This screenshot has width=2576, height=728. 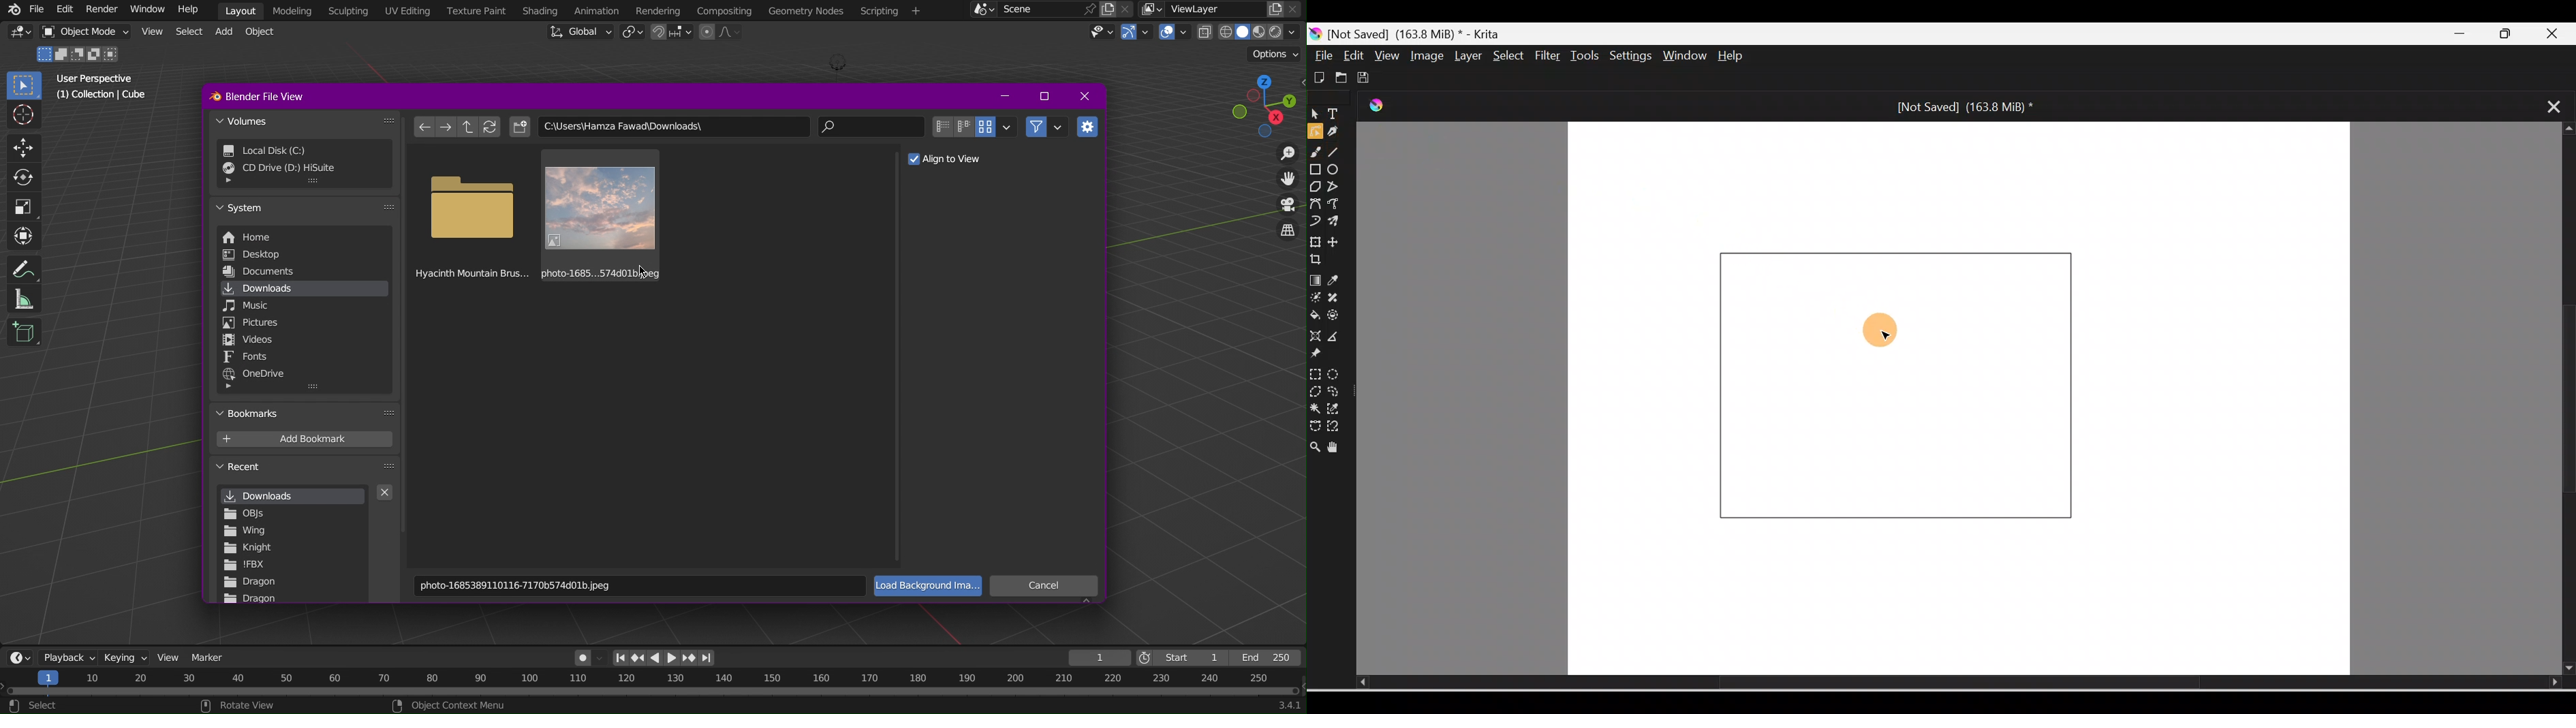 I want to click on Ellipse, so click(x=1337, y=171).